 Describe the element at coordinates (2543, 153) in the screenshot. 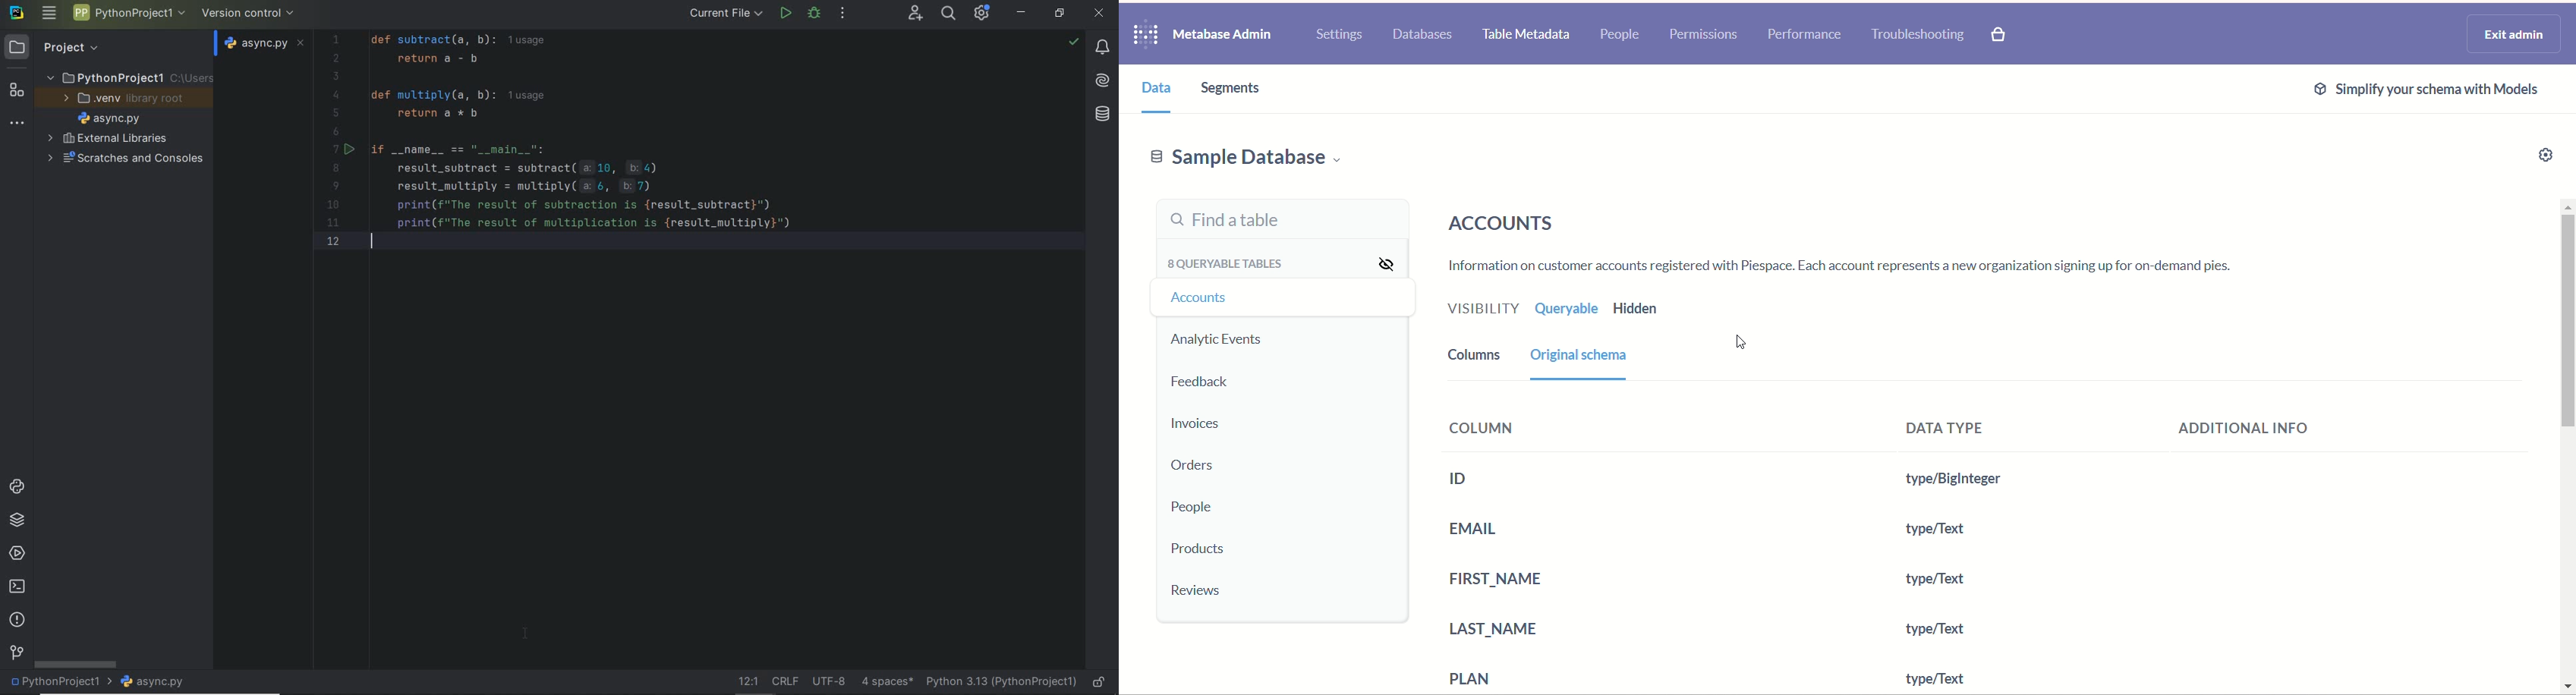

I see `settings` at that location.